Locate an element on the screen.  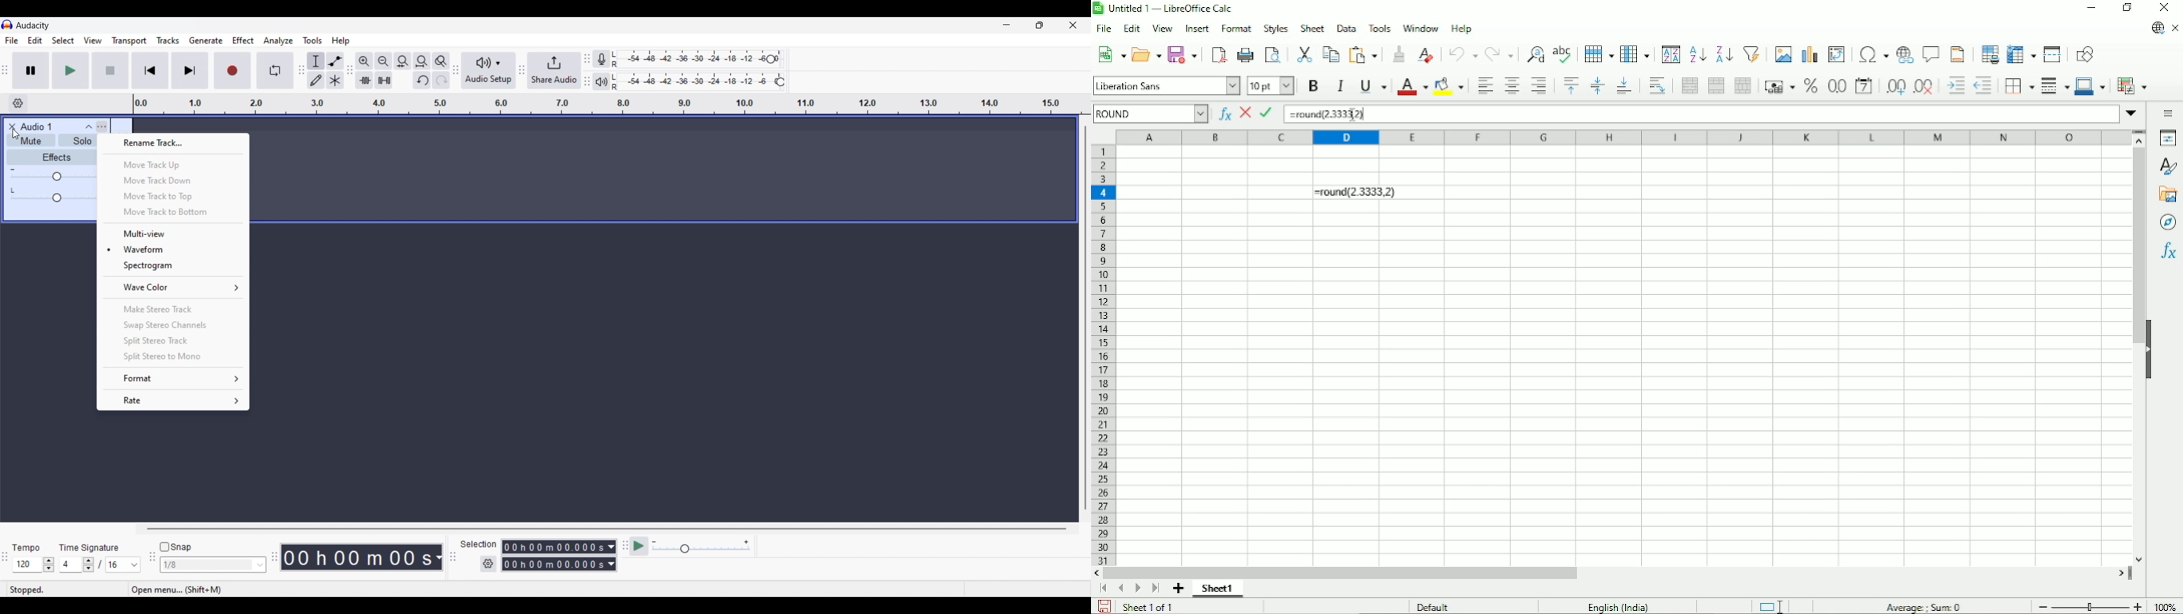
Change recording level is located at coordinates (771, 59).